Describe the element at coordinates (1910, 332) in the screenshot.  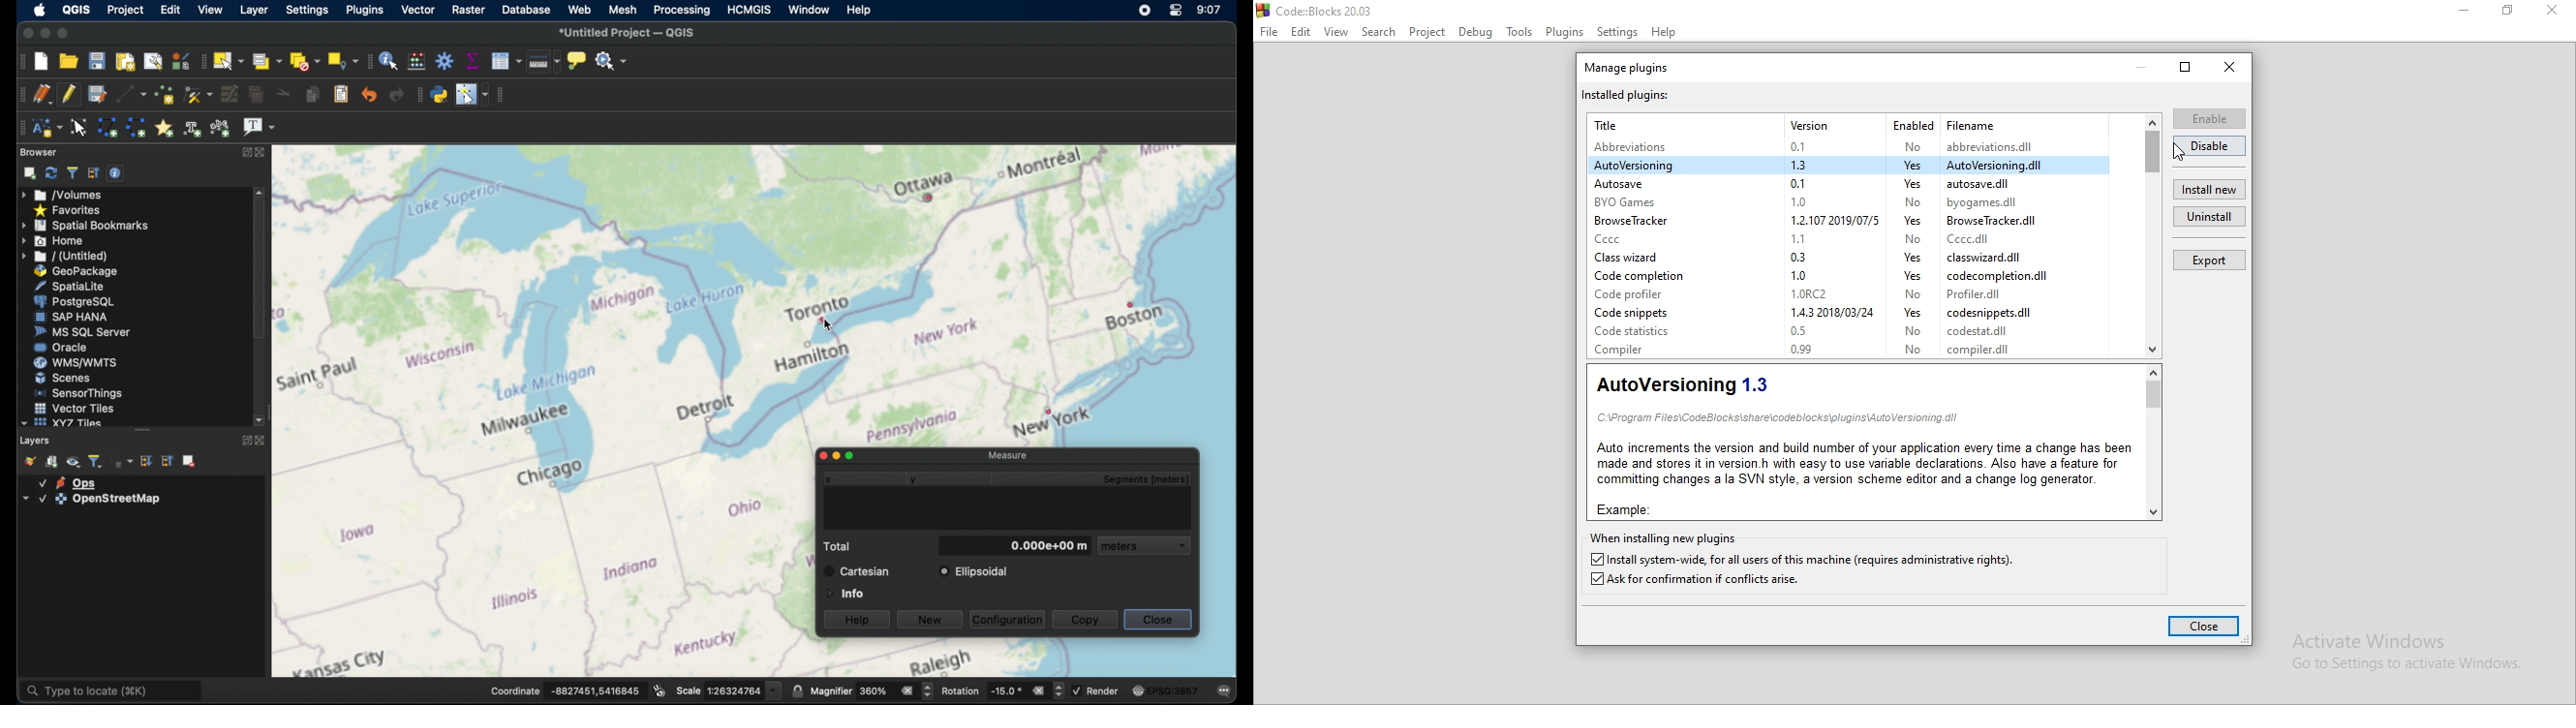
I see `No` at that location.